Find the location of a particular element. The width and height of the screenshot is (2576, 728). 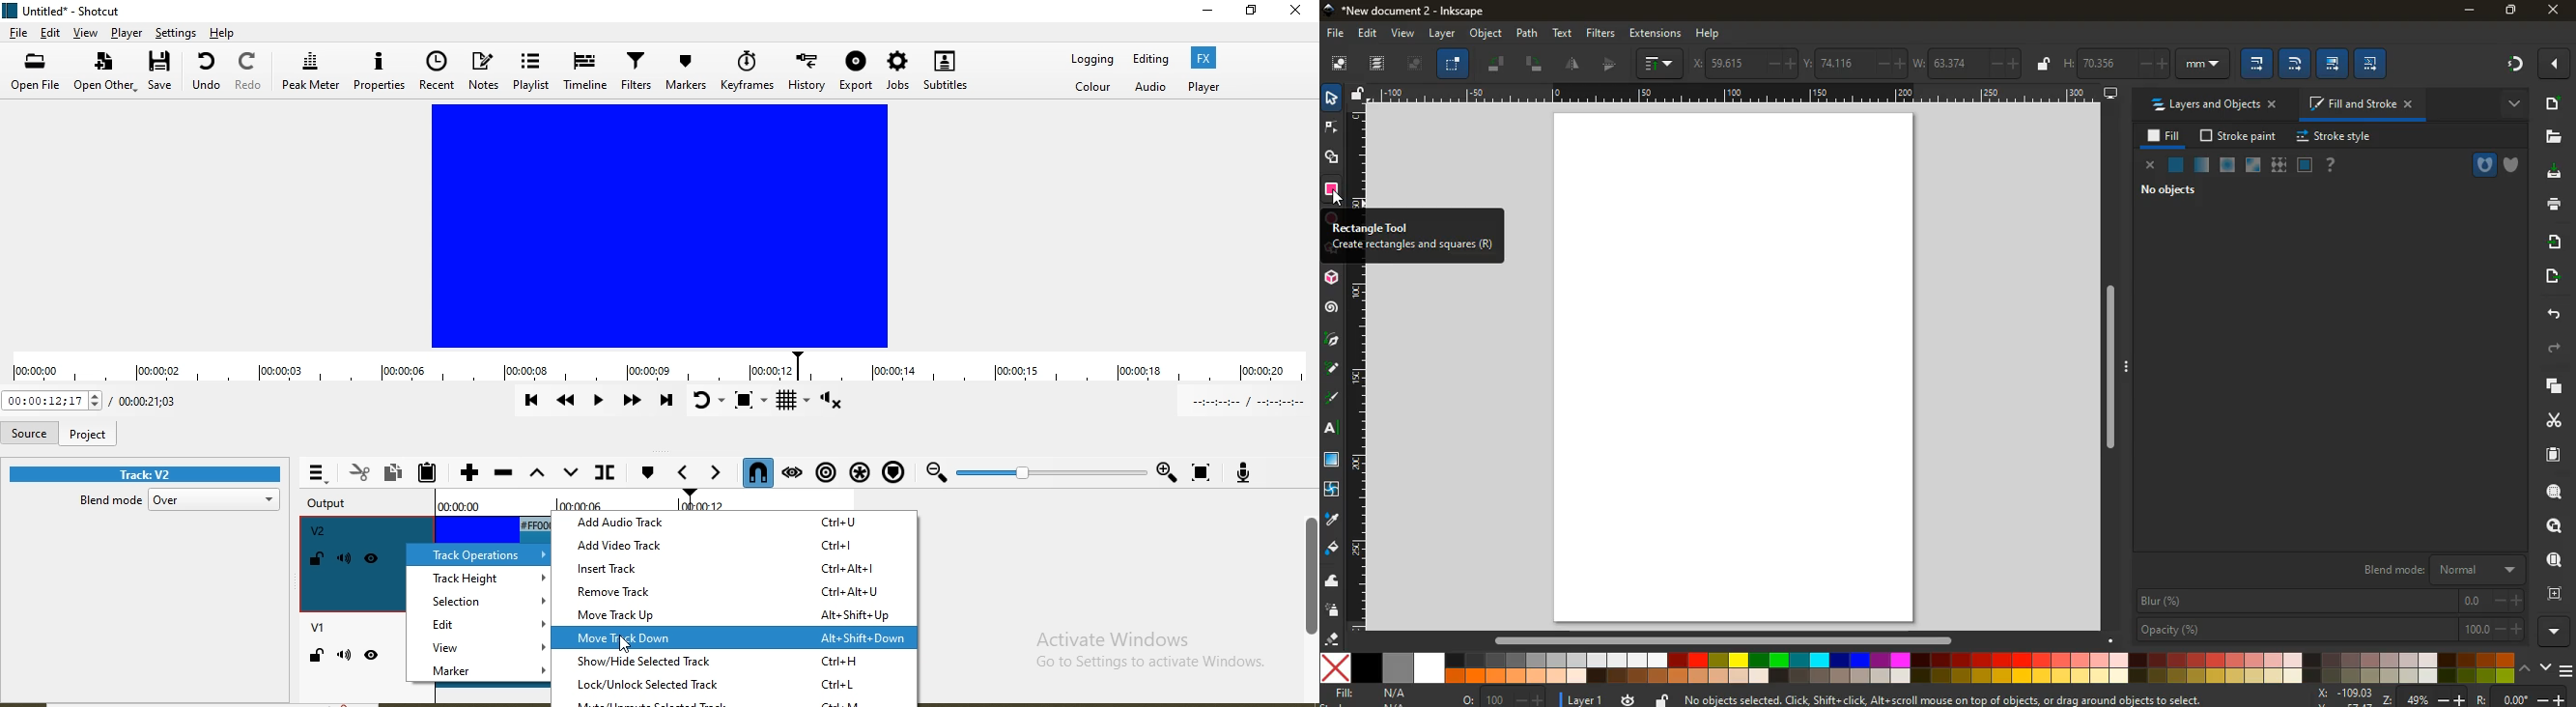

w is located at coordinates (1970, 62).